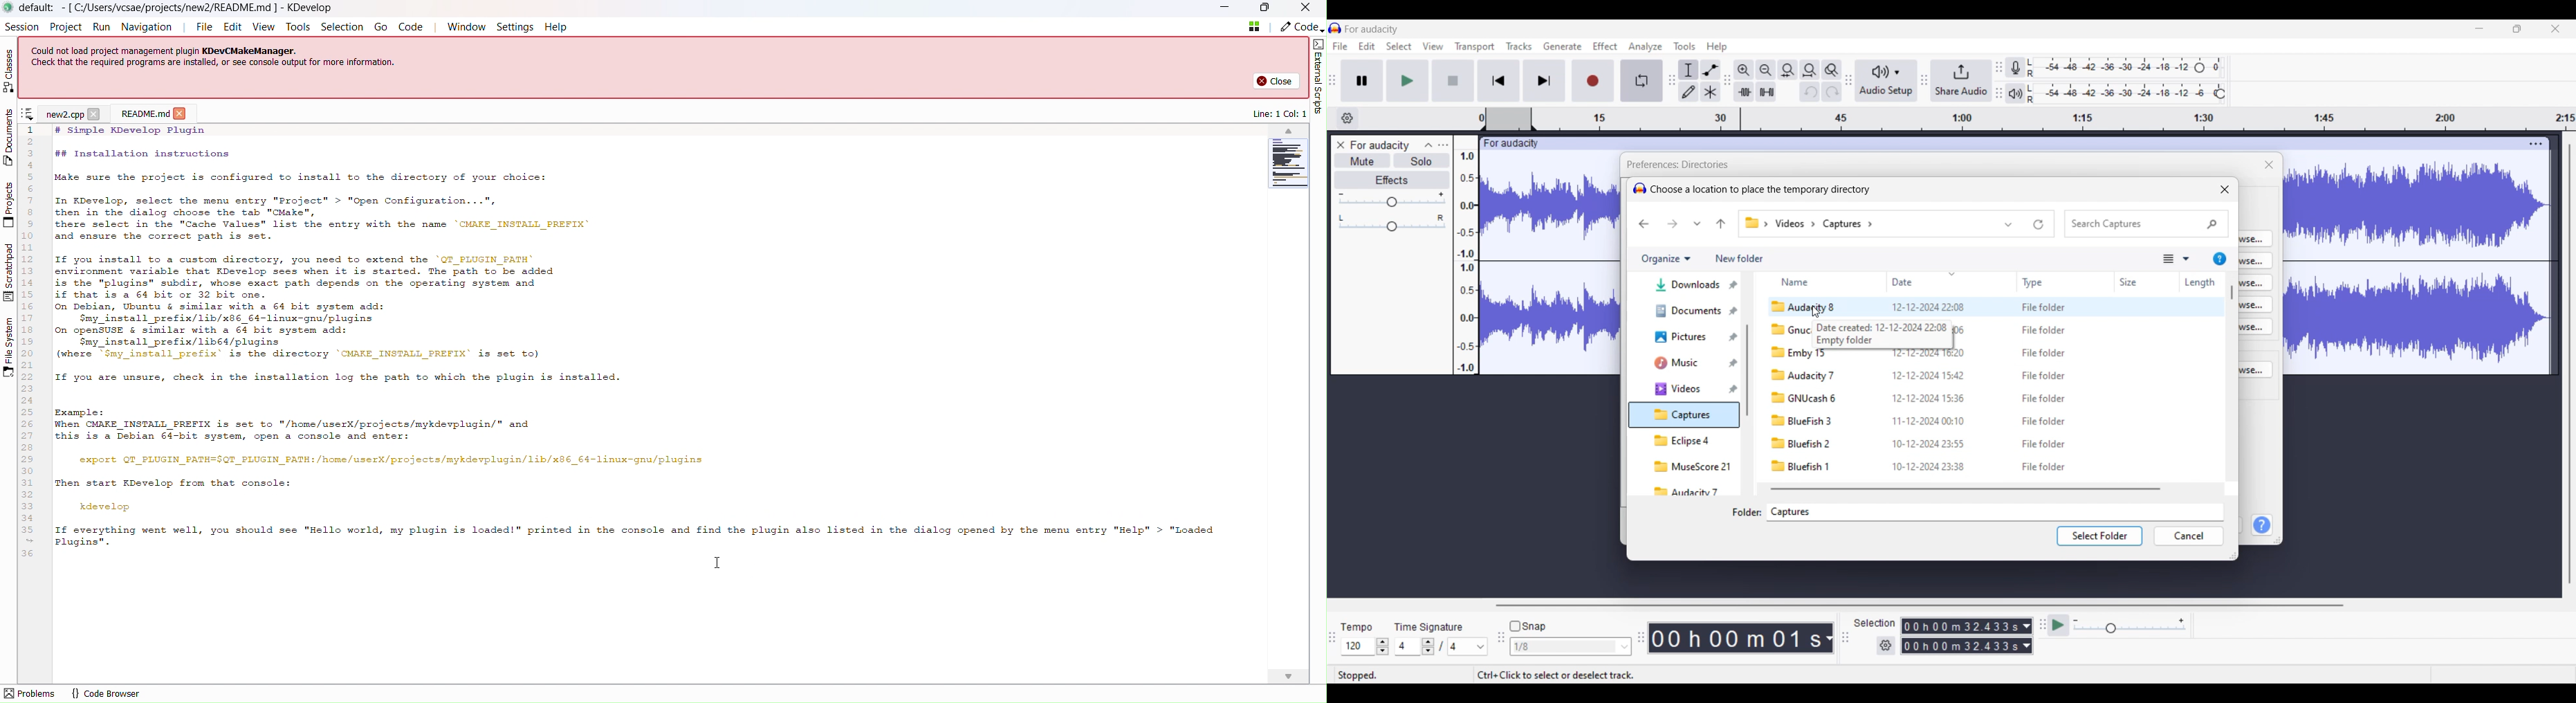 The width and height of the screenshot is (2576, 728). What do you see at coordinates (1688, 310) in the screenshot?
I see `Documents` at bounding box center [1688, 310].